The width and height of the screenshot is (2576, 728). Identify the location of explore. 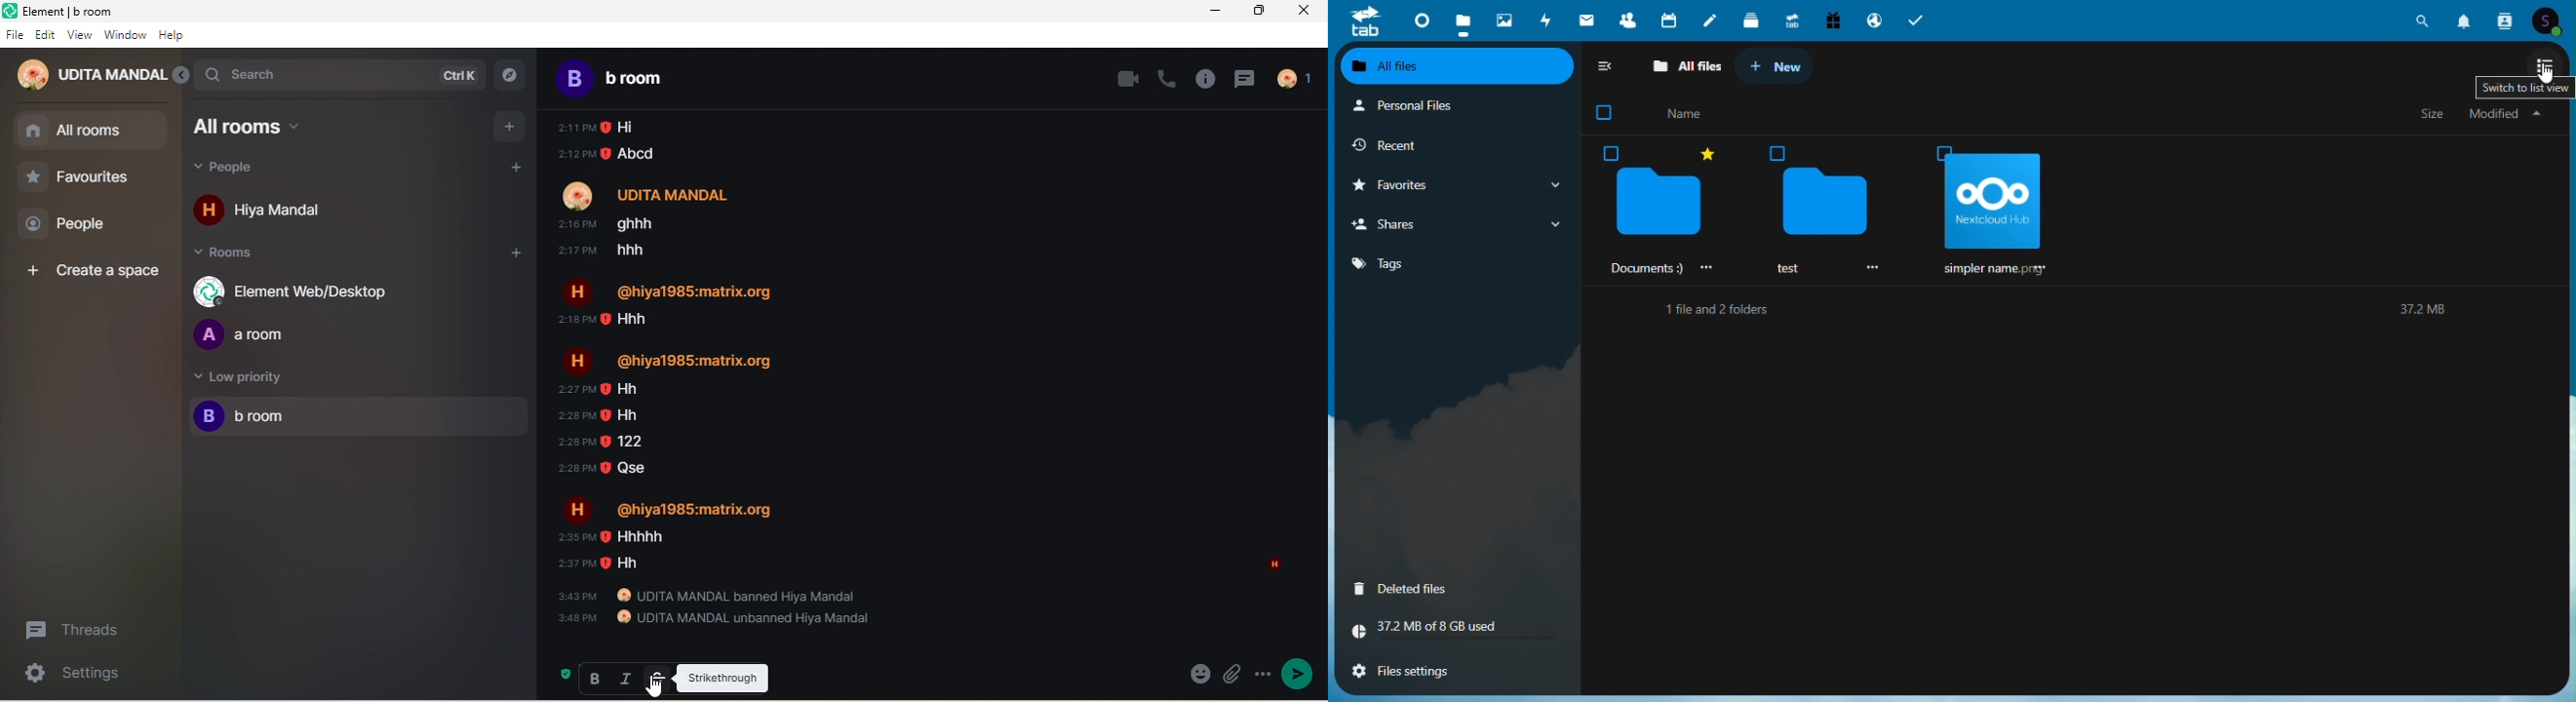
(510, 76).